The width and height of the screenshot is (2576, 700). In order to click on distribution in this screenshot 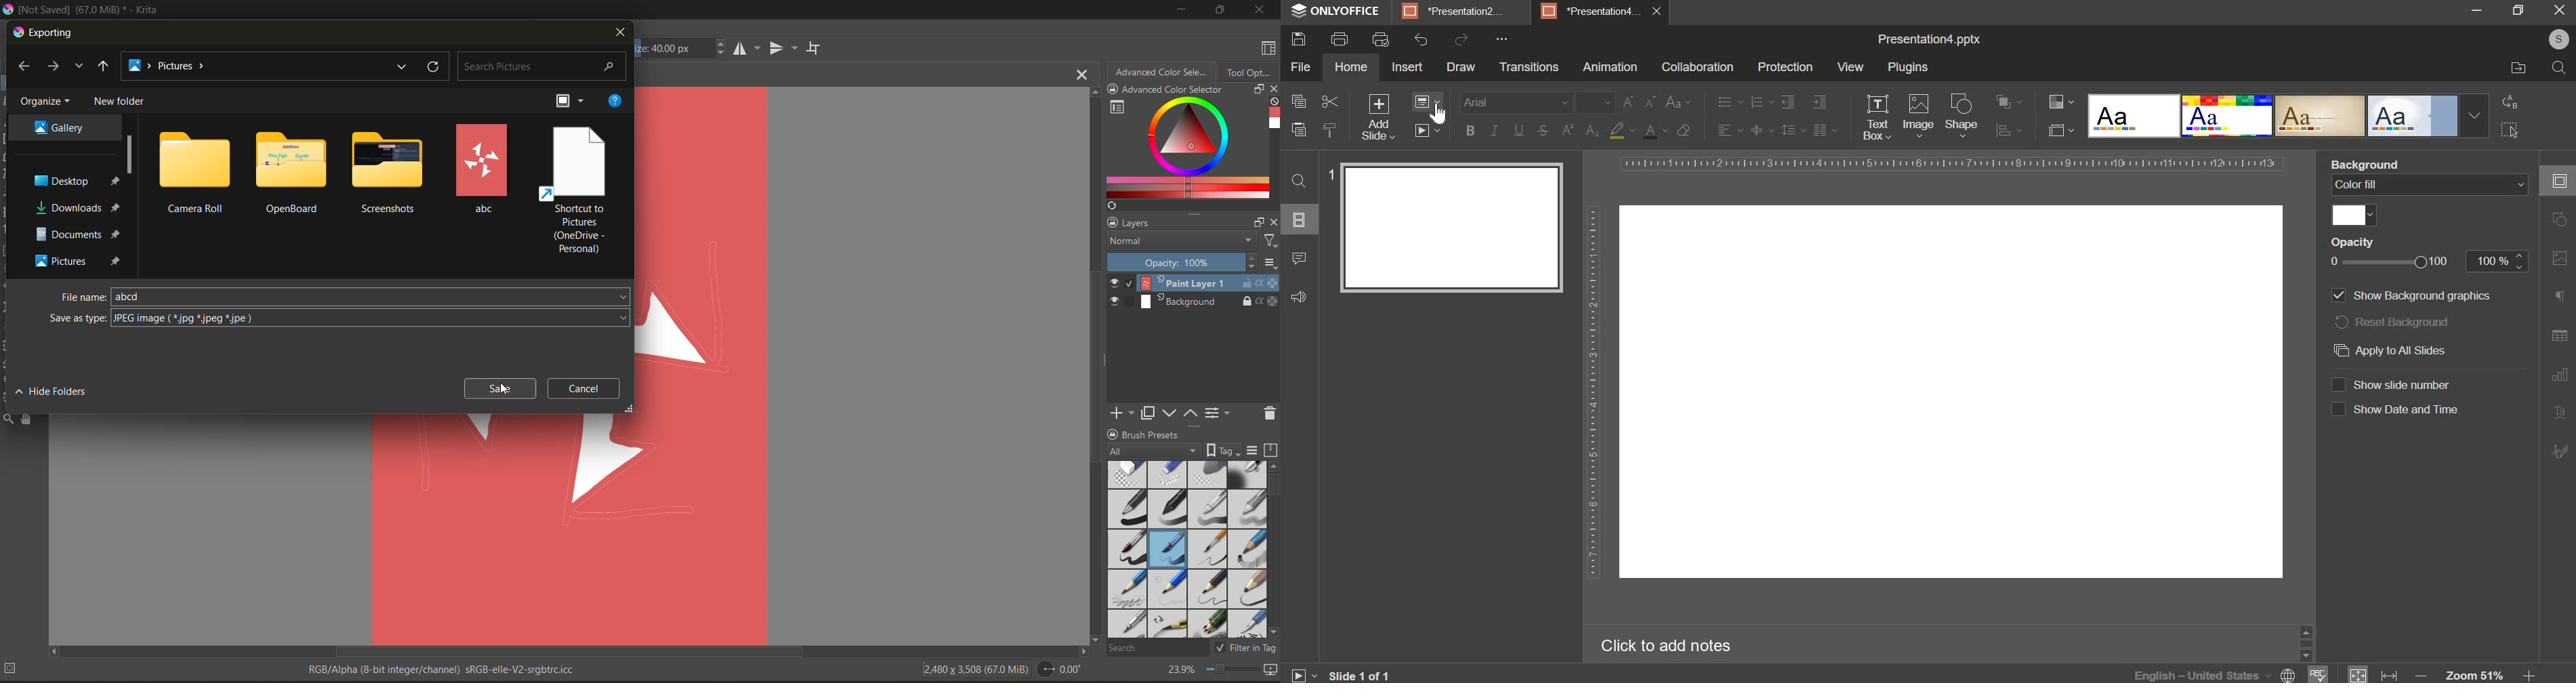, I will do `click(2006, 130)`.